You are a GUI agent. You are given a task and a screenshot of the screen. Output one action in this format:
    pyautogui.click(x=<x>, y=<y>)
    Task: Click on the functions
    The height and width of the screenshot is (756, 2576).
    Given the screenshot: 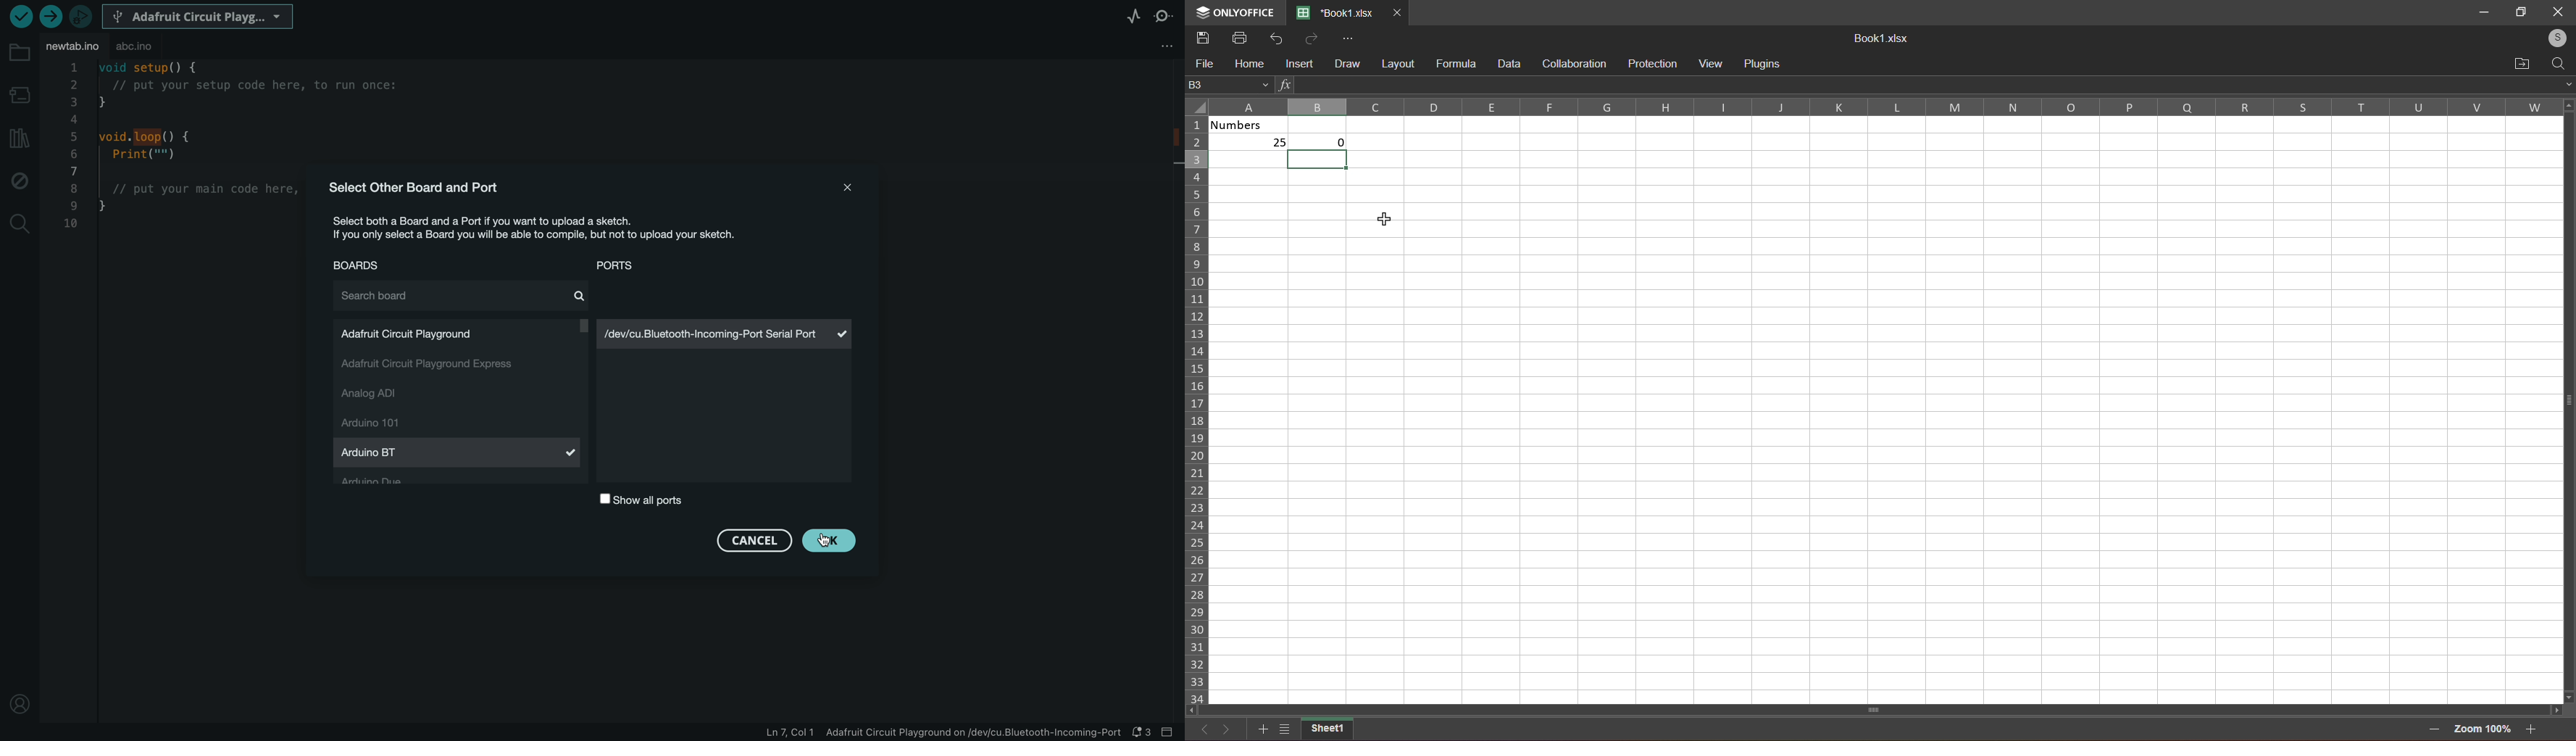 What is the action you would take?
    pyautogui.click(x=1284, y=83)
    